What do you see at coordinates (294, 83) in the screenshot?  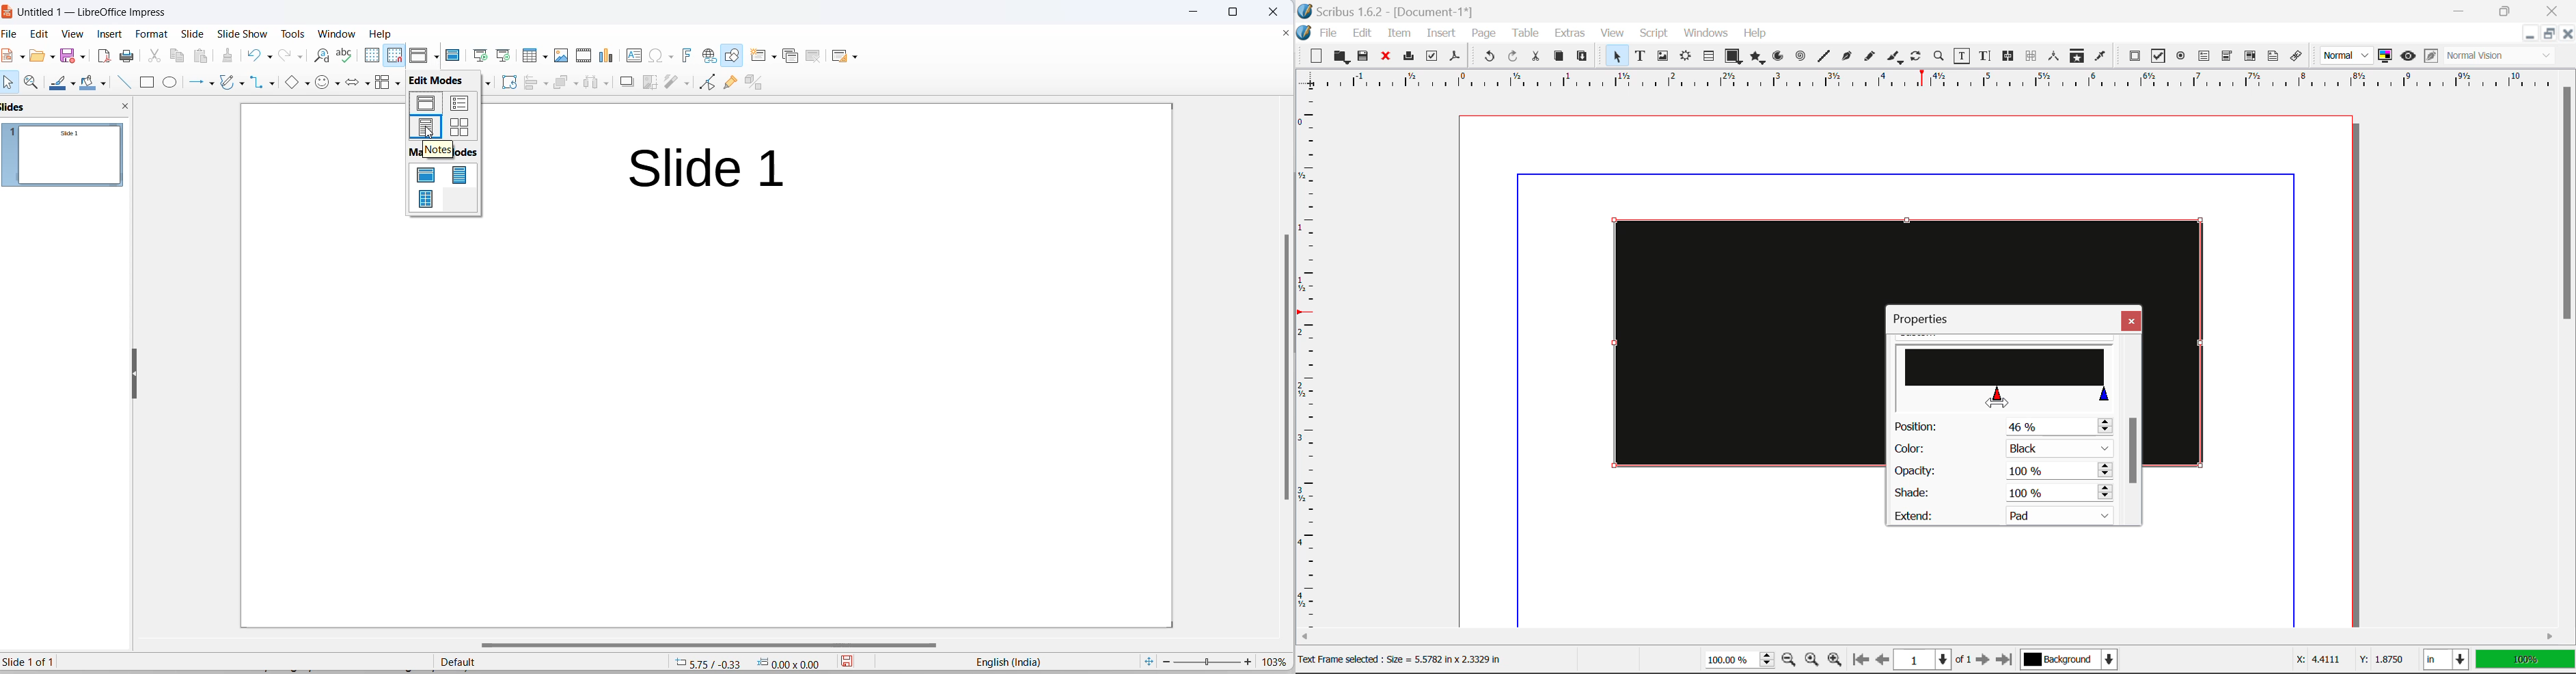 I see `basic shapes` at bounding box center [294, 83].